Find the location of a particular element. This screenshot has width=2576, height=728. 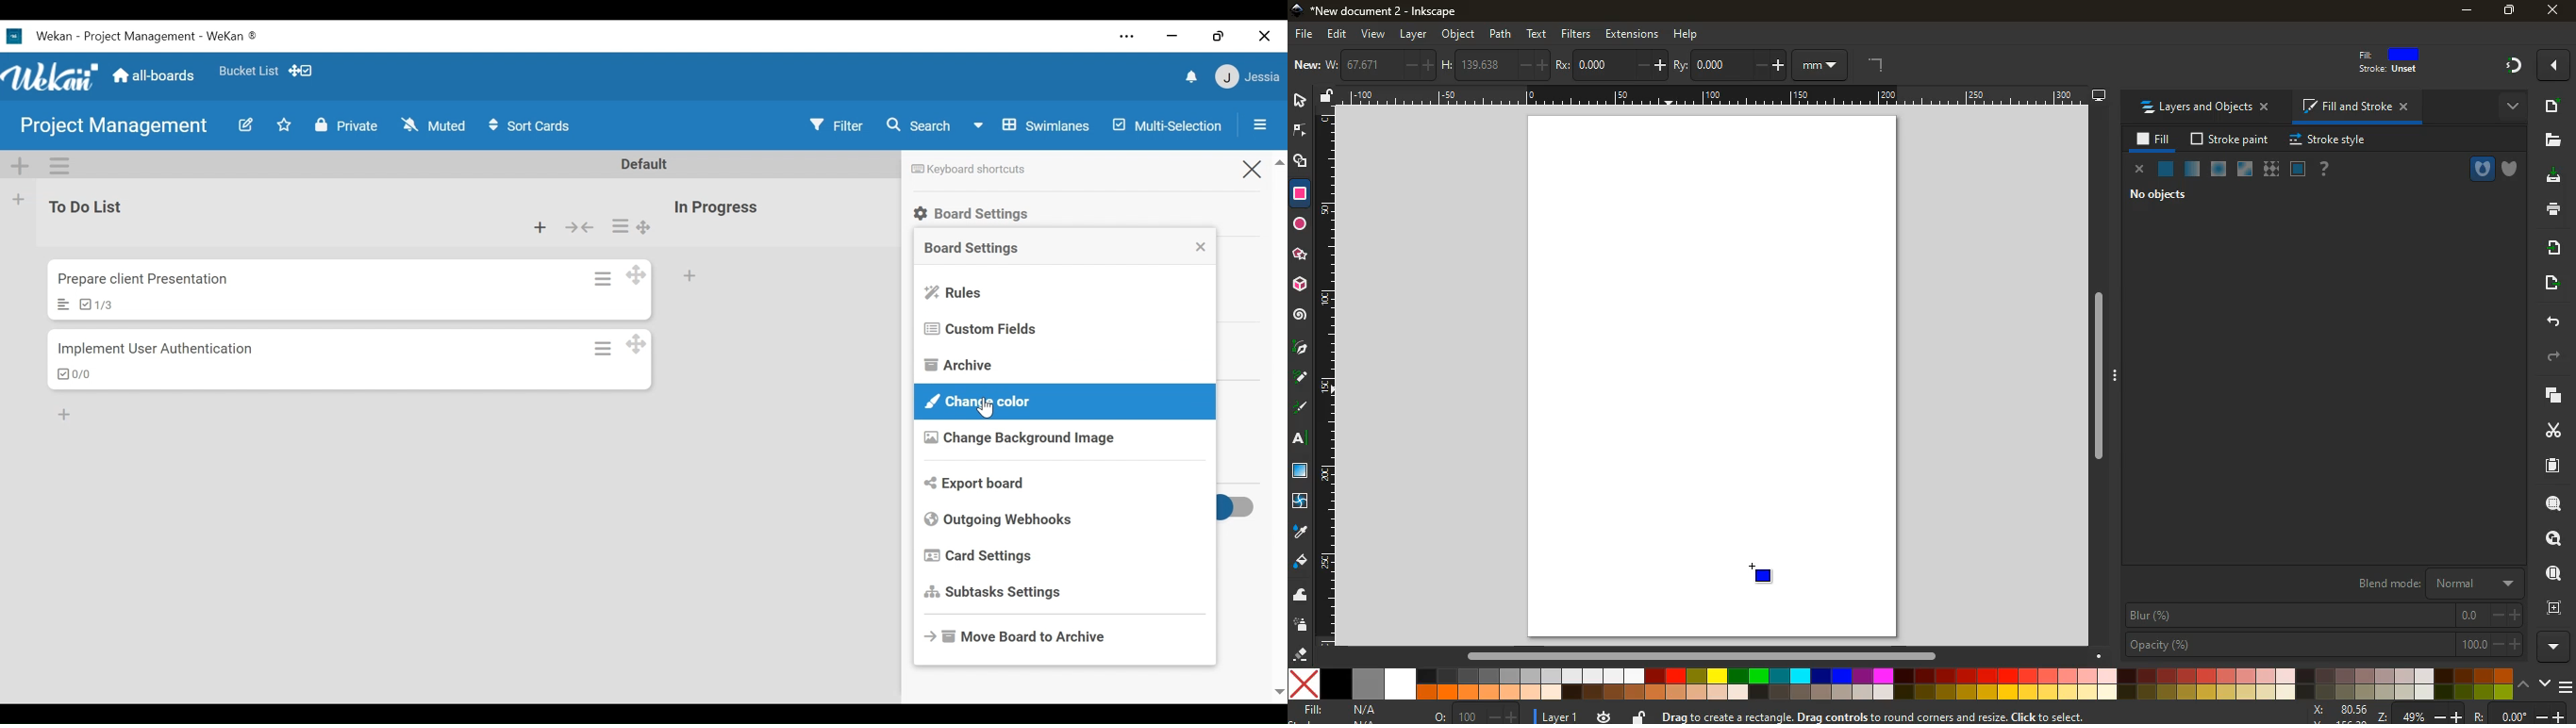

 is located at coordinates (2096, 376).